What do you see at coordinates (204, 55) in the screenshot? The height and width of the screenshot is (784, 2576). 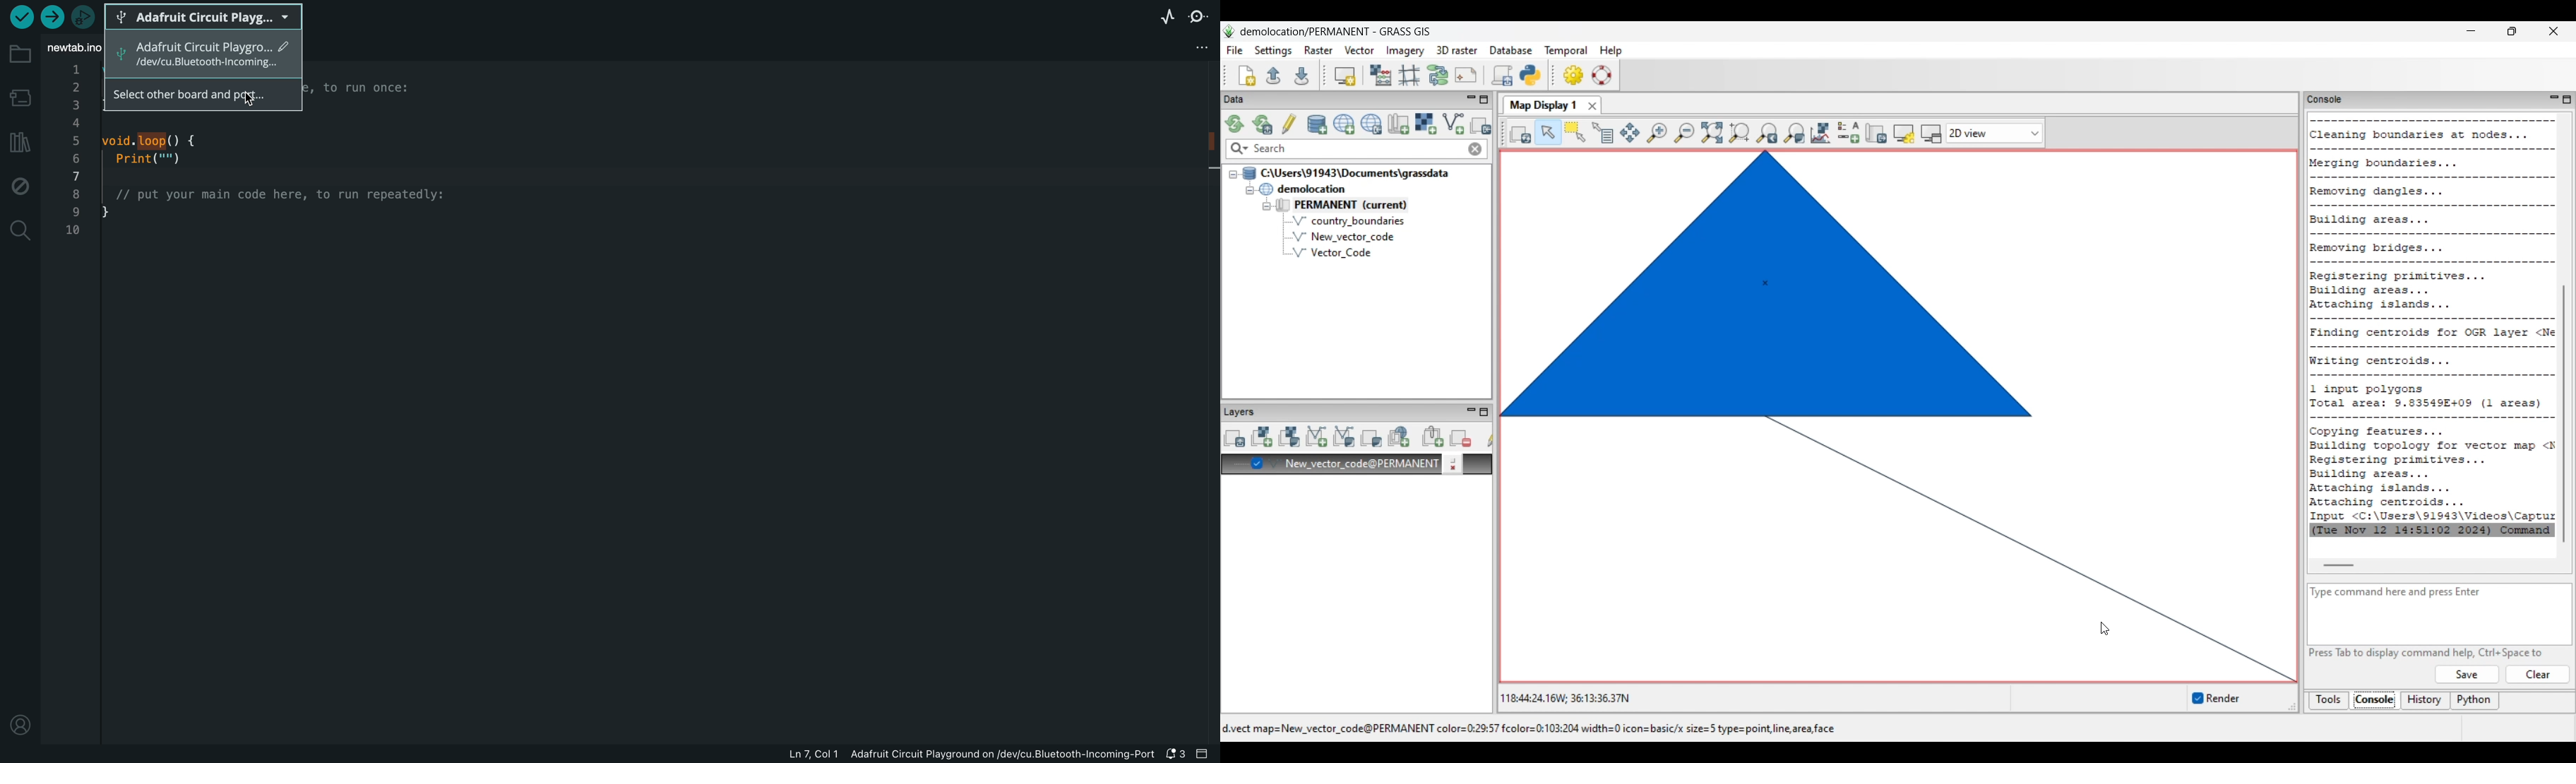 I see `adafruit circut` at bounding box center [204, 55].